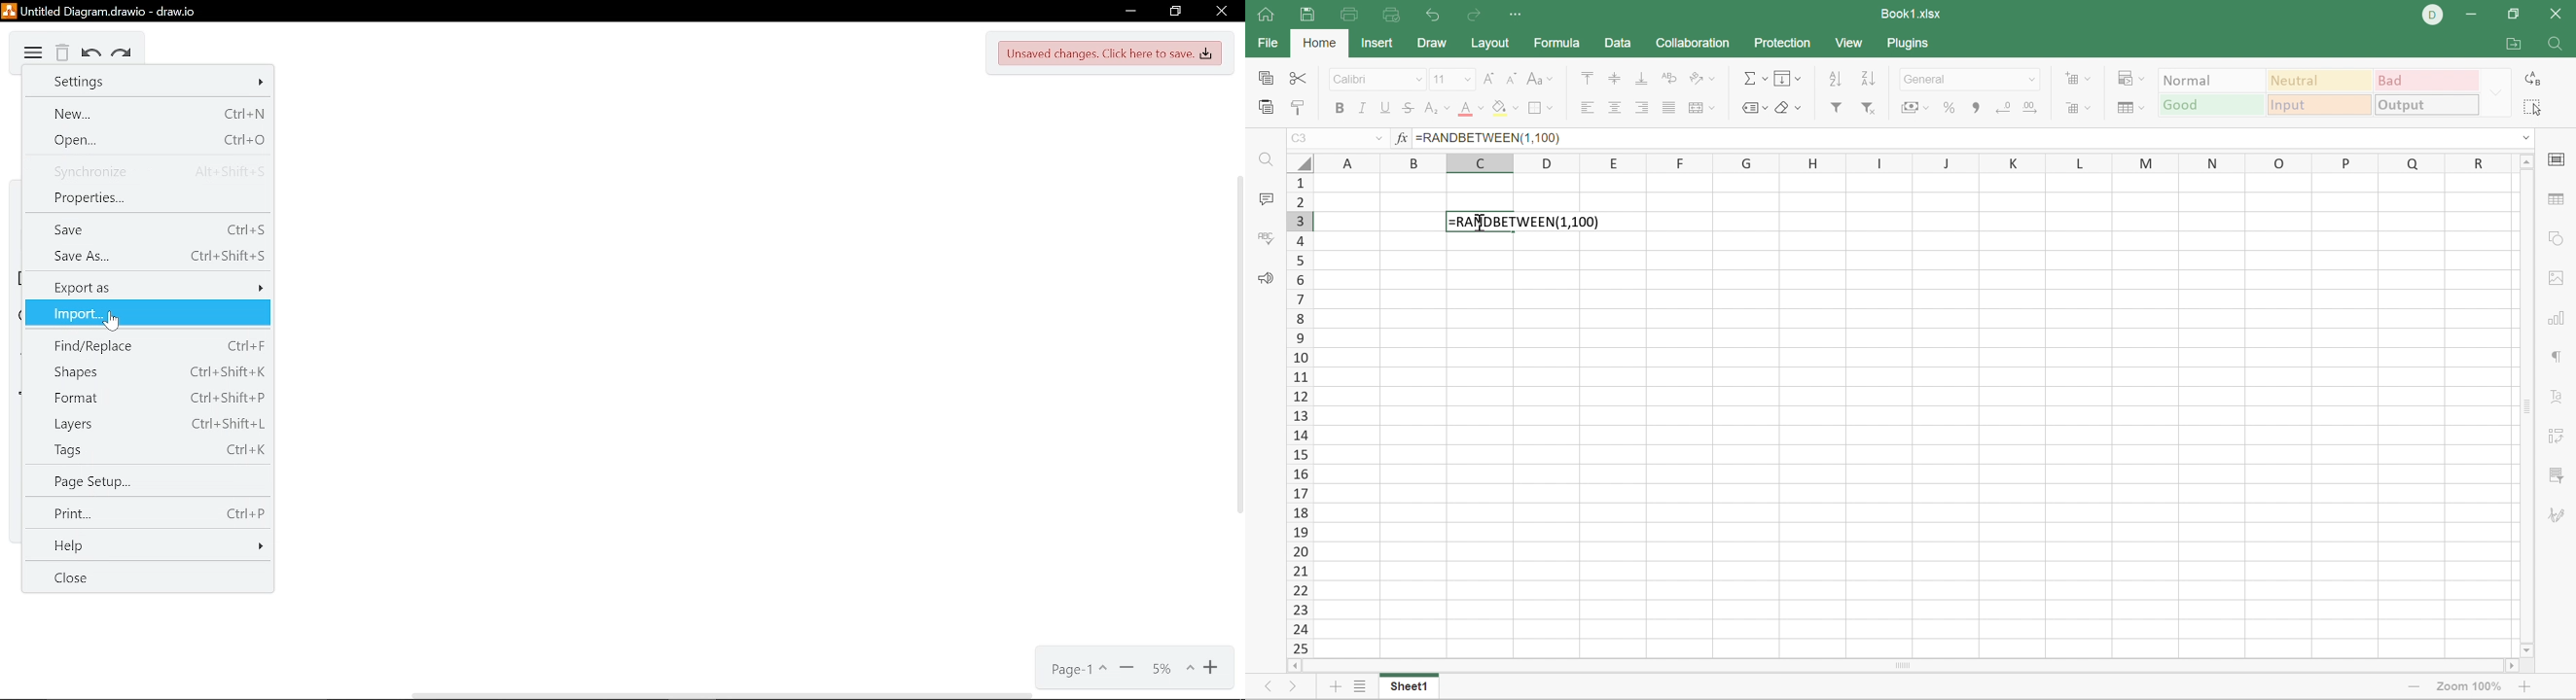 This screenshot has width=2576, height=700. What do you see at coordinates (123, 53) in the screenshot?
I see `Redo` at bounding box center [123, 53].